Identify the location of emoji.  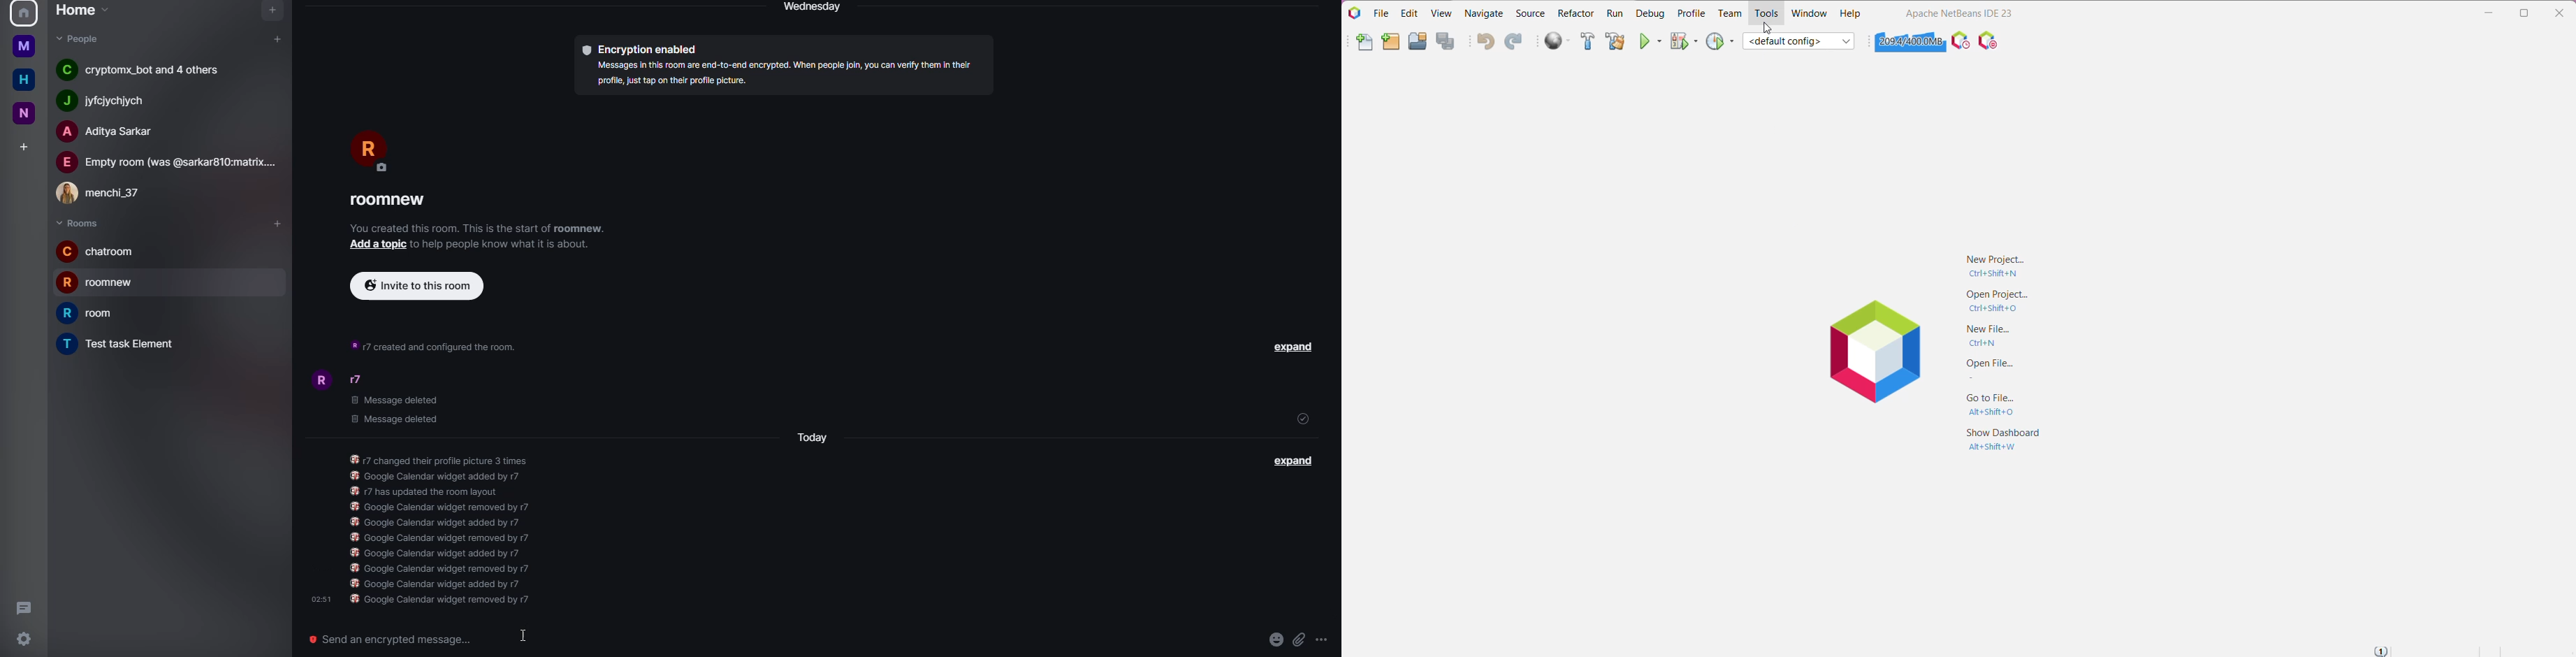
(1275, 640).